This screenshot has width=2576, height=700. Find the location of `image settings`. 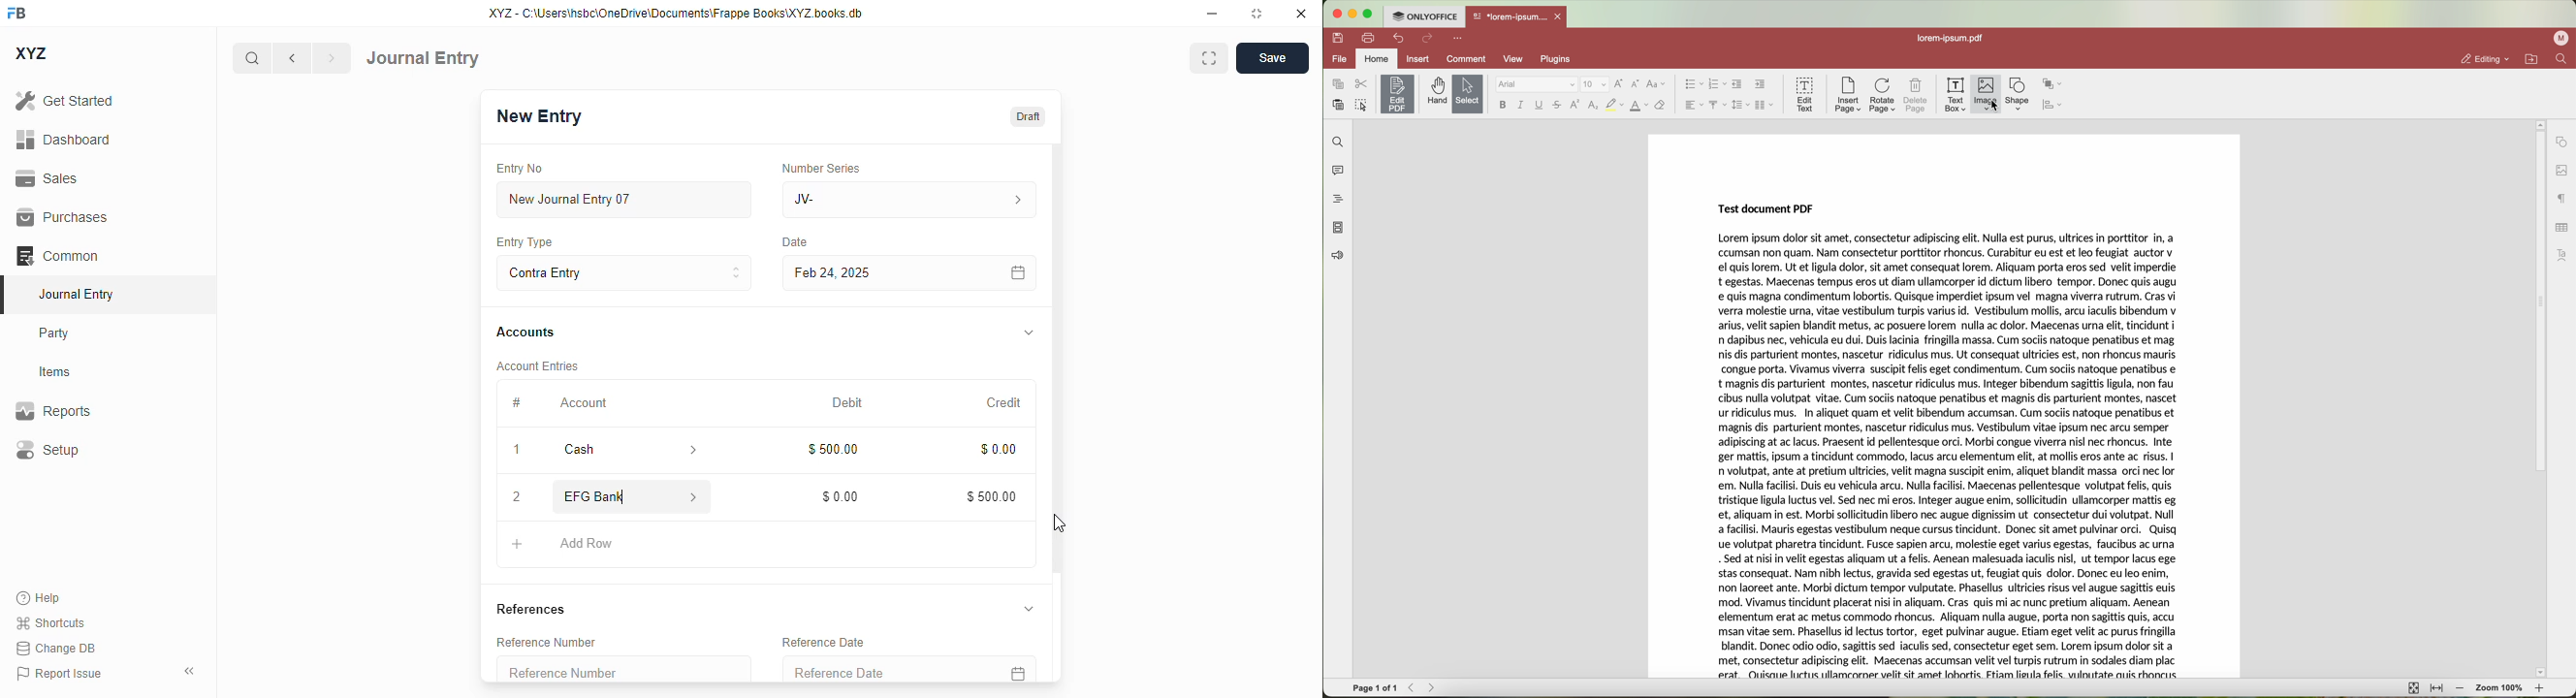

image settings is located at coordinates (2562, 171).